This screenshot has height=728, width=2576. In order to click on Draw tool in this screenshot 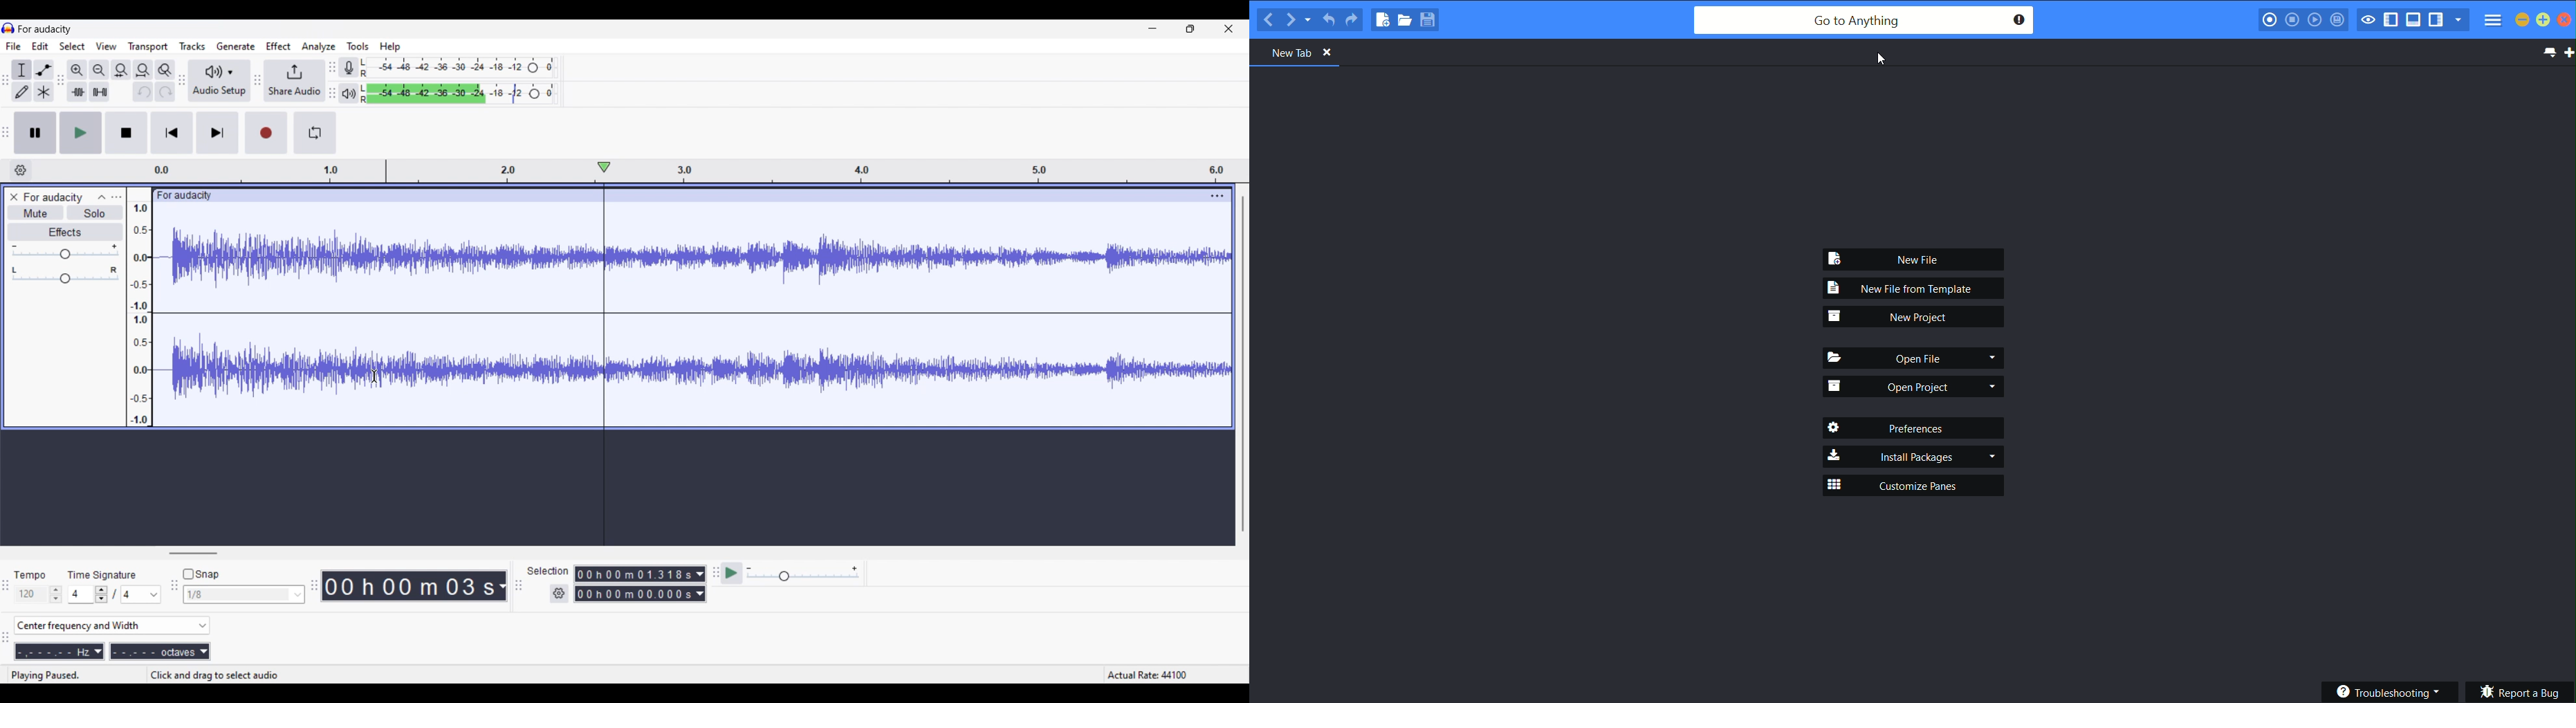, I will do `click(21, 92)`.